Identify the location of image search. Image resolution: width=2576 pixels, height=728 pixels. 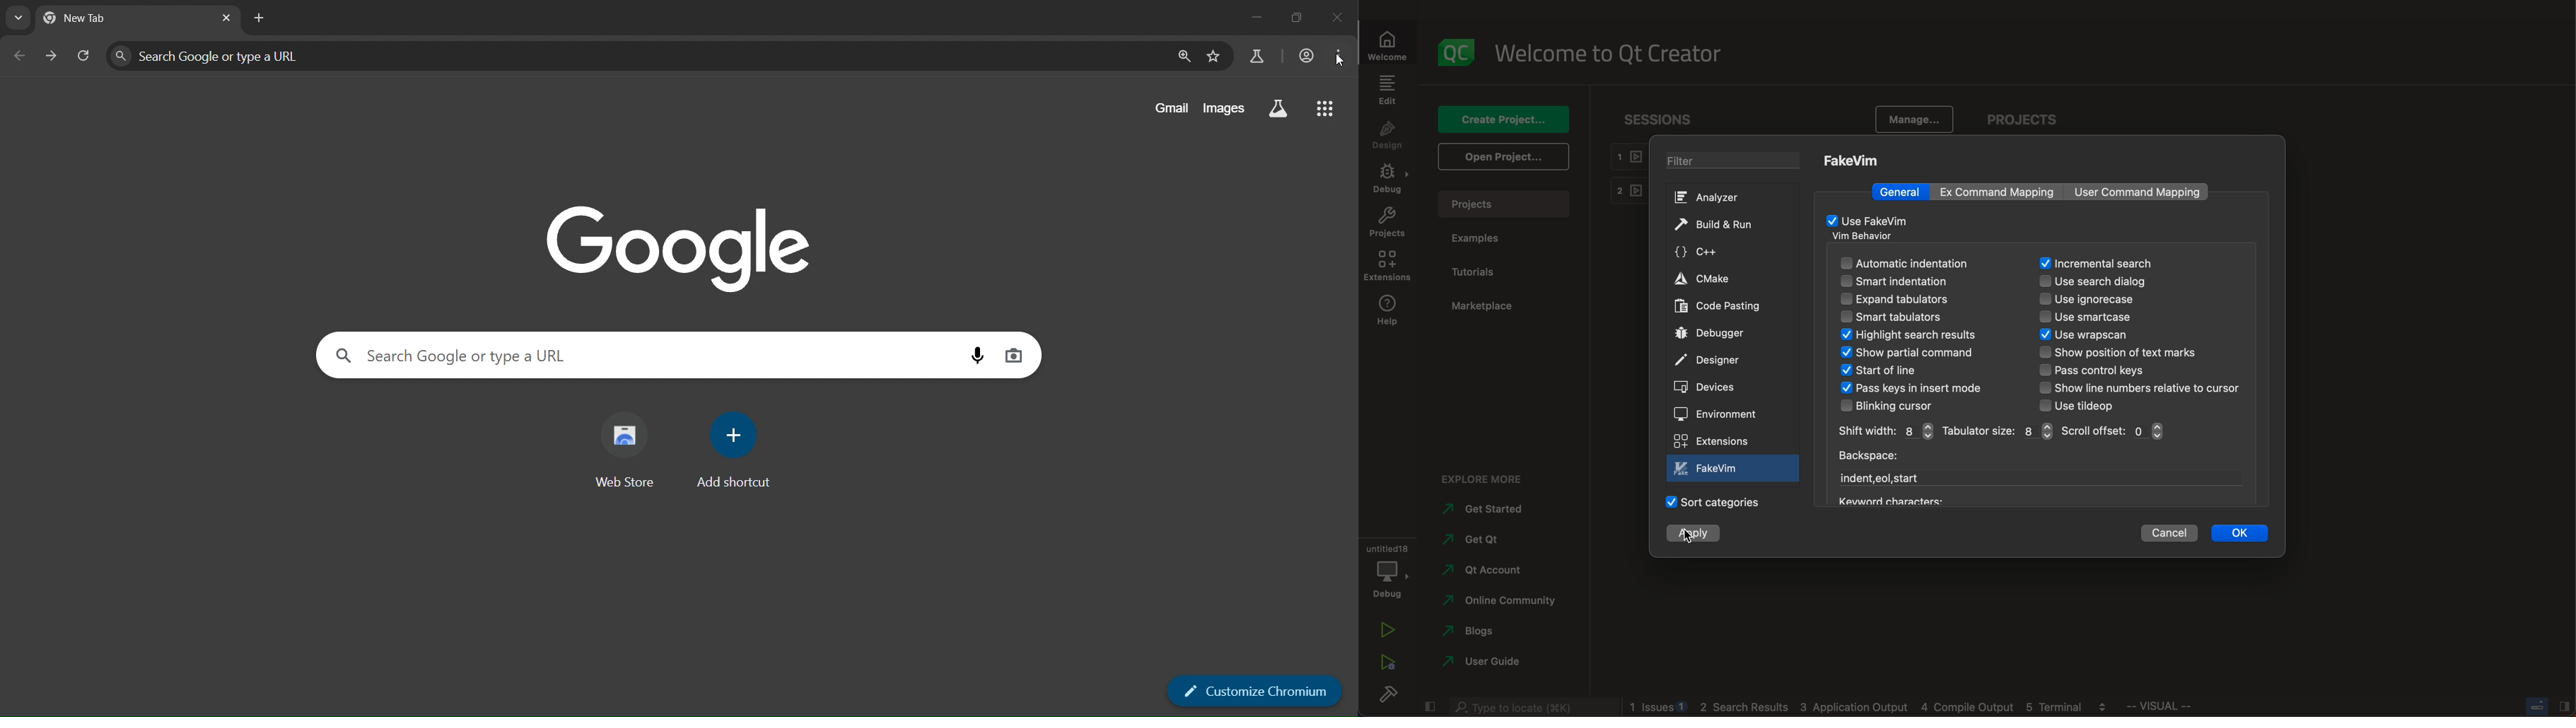
(1015, 356).